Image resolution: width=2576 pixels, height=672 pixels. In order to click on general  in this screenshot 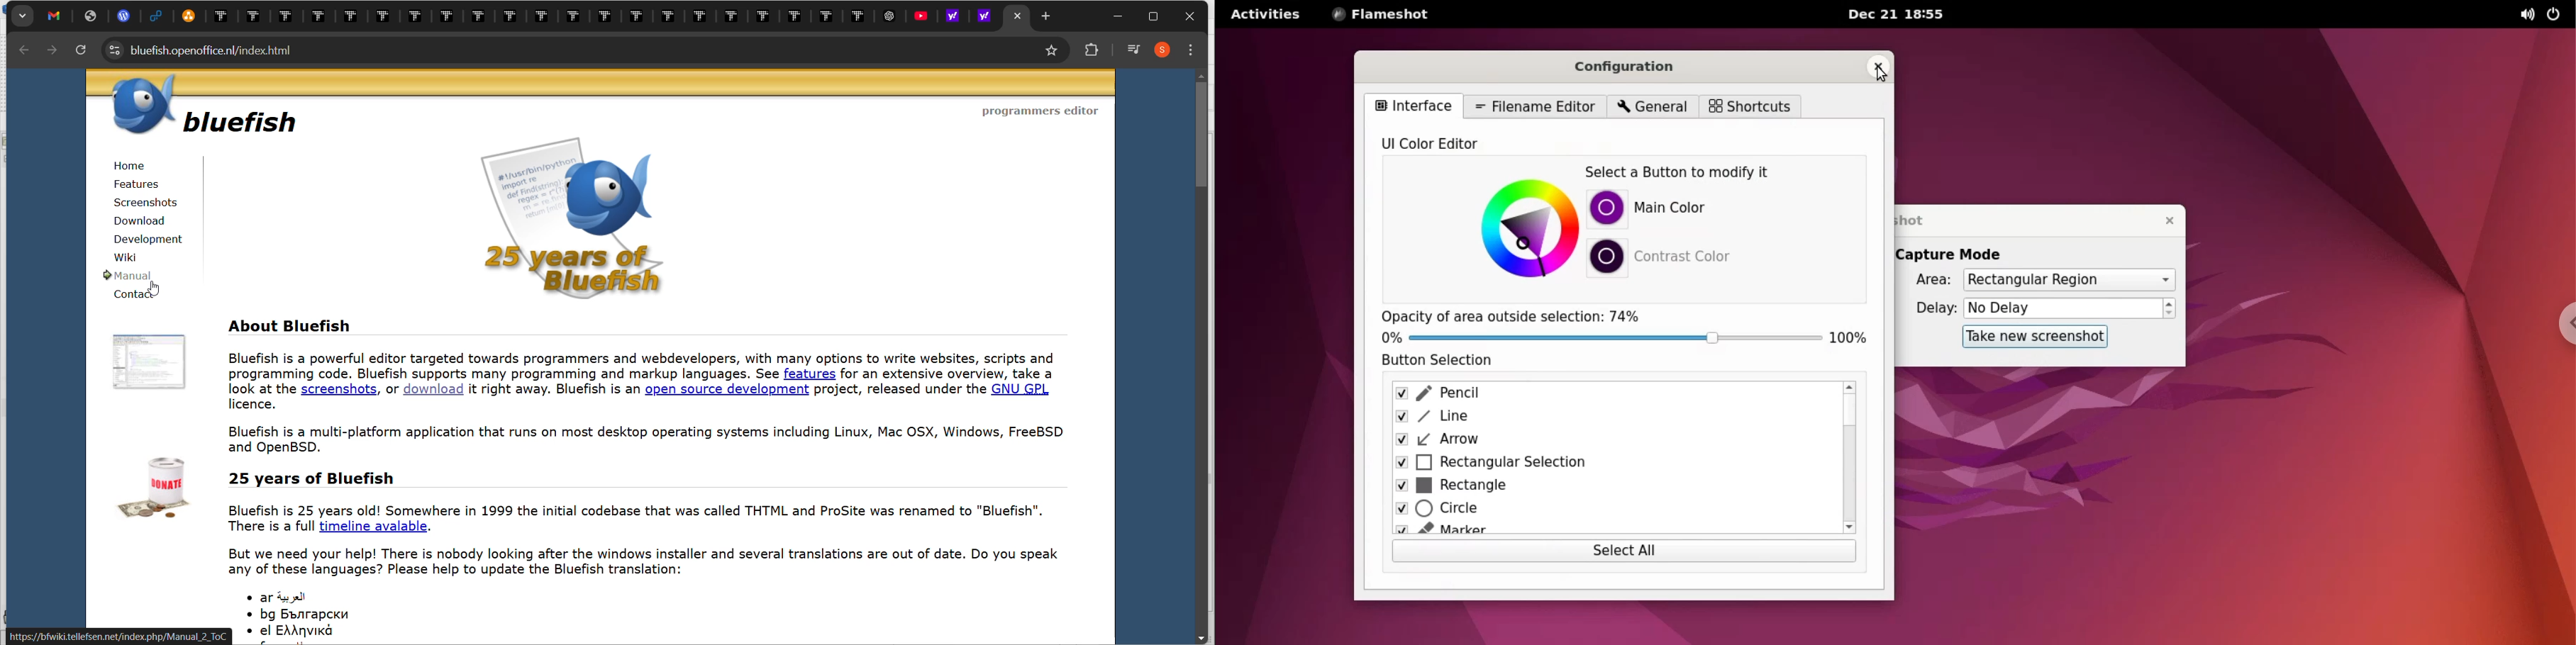, I will do `click(1650, 107)`.